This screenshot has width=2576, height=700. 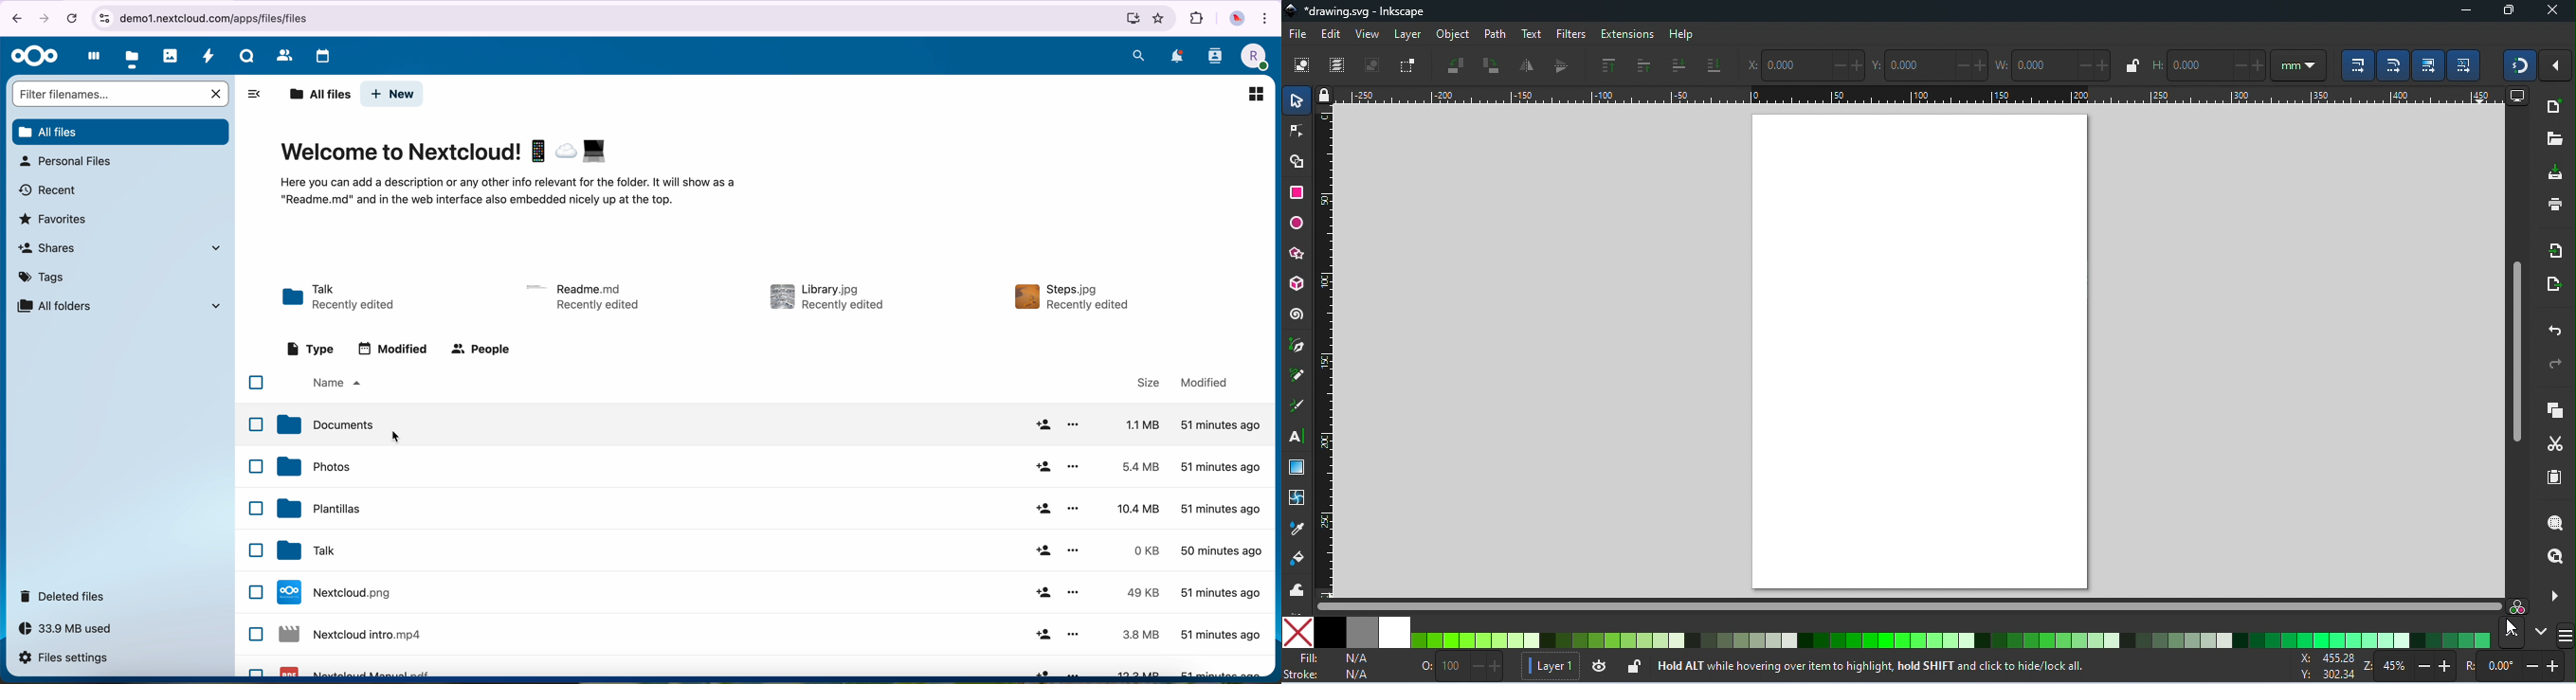 I want to click on checkbox, so click(x=256, y=550).